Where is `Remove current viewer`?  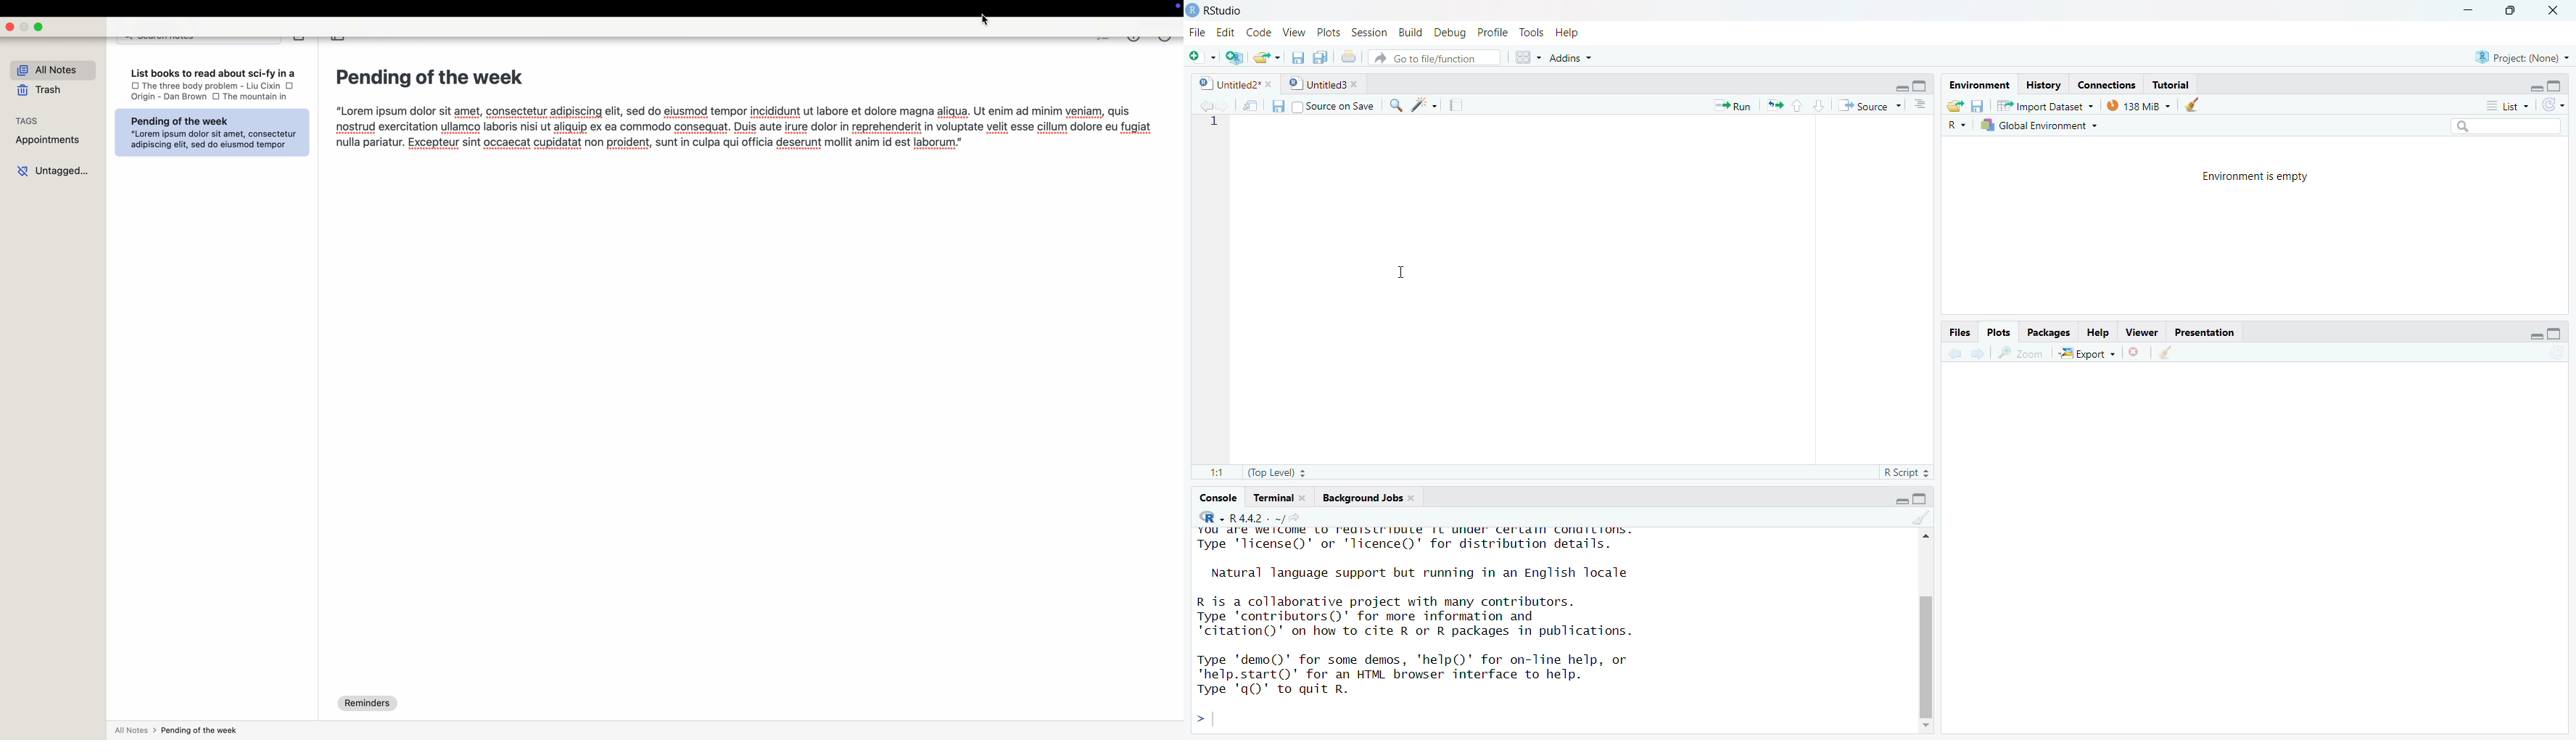
Remove current viewer is located at coordinates (2135, 353).